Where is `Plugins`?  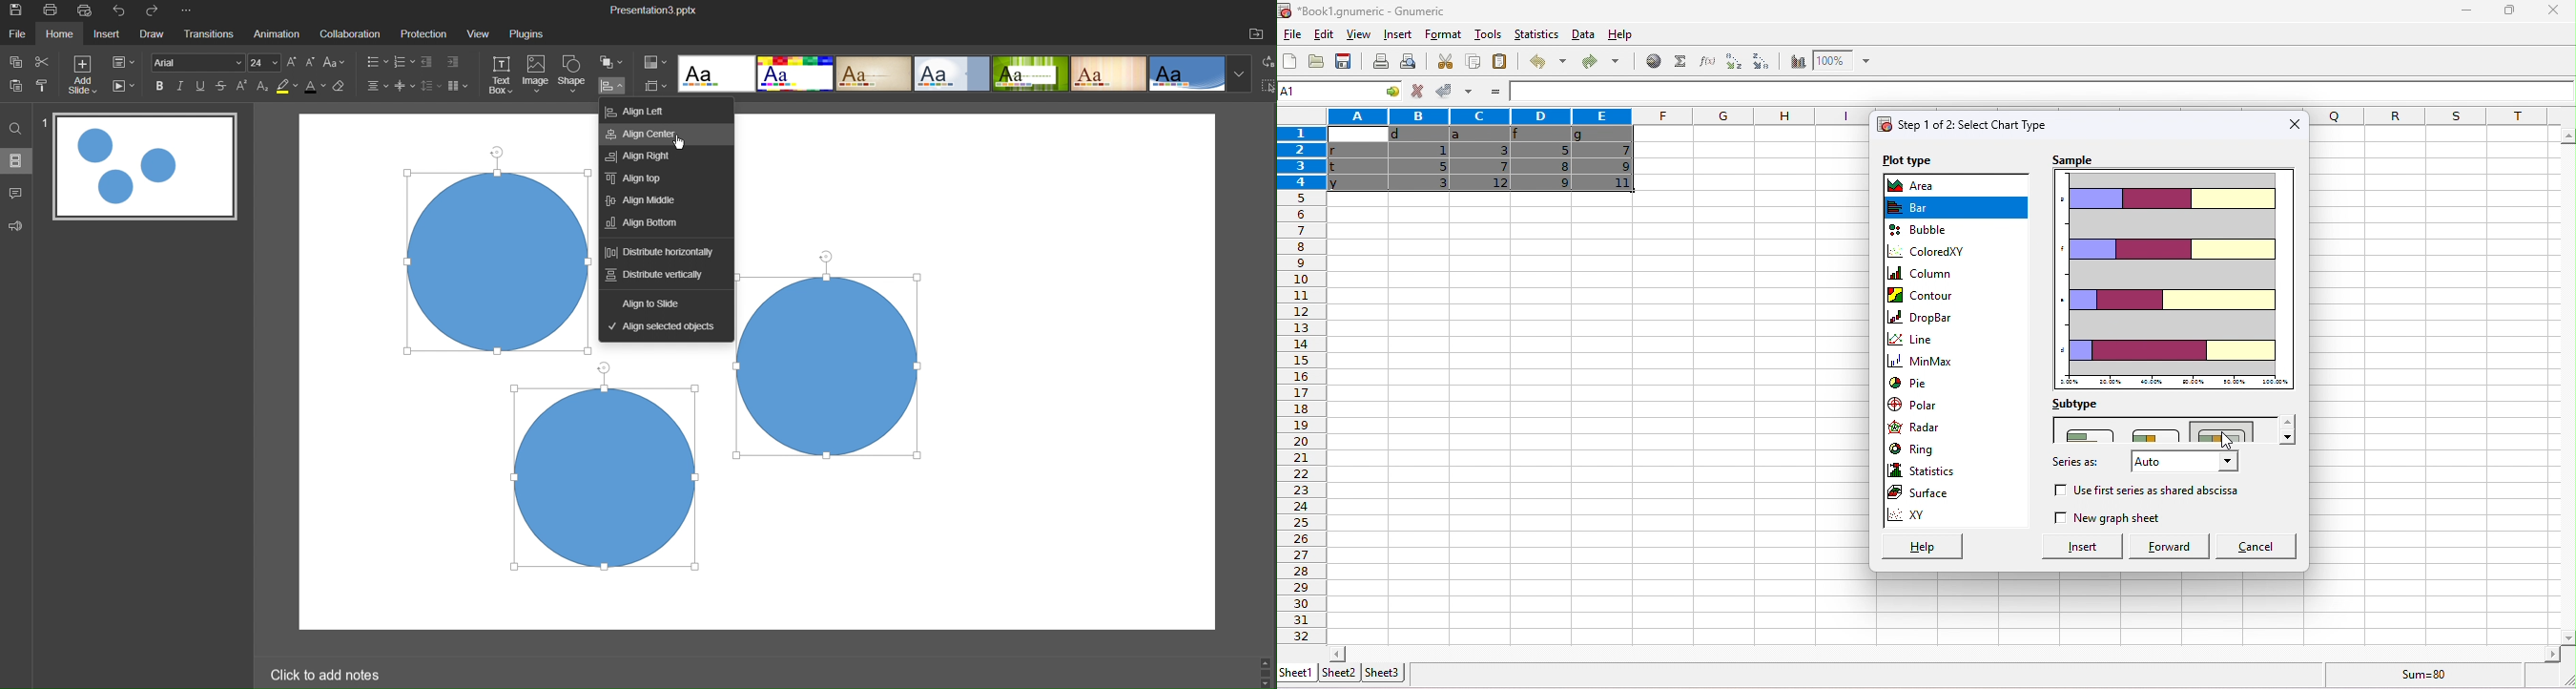
Plugins is located at coordinates (532, 33).